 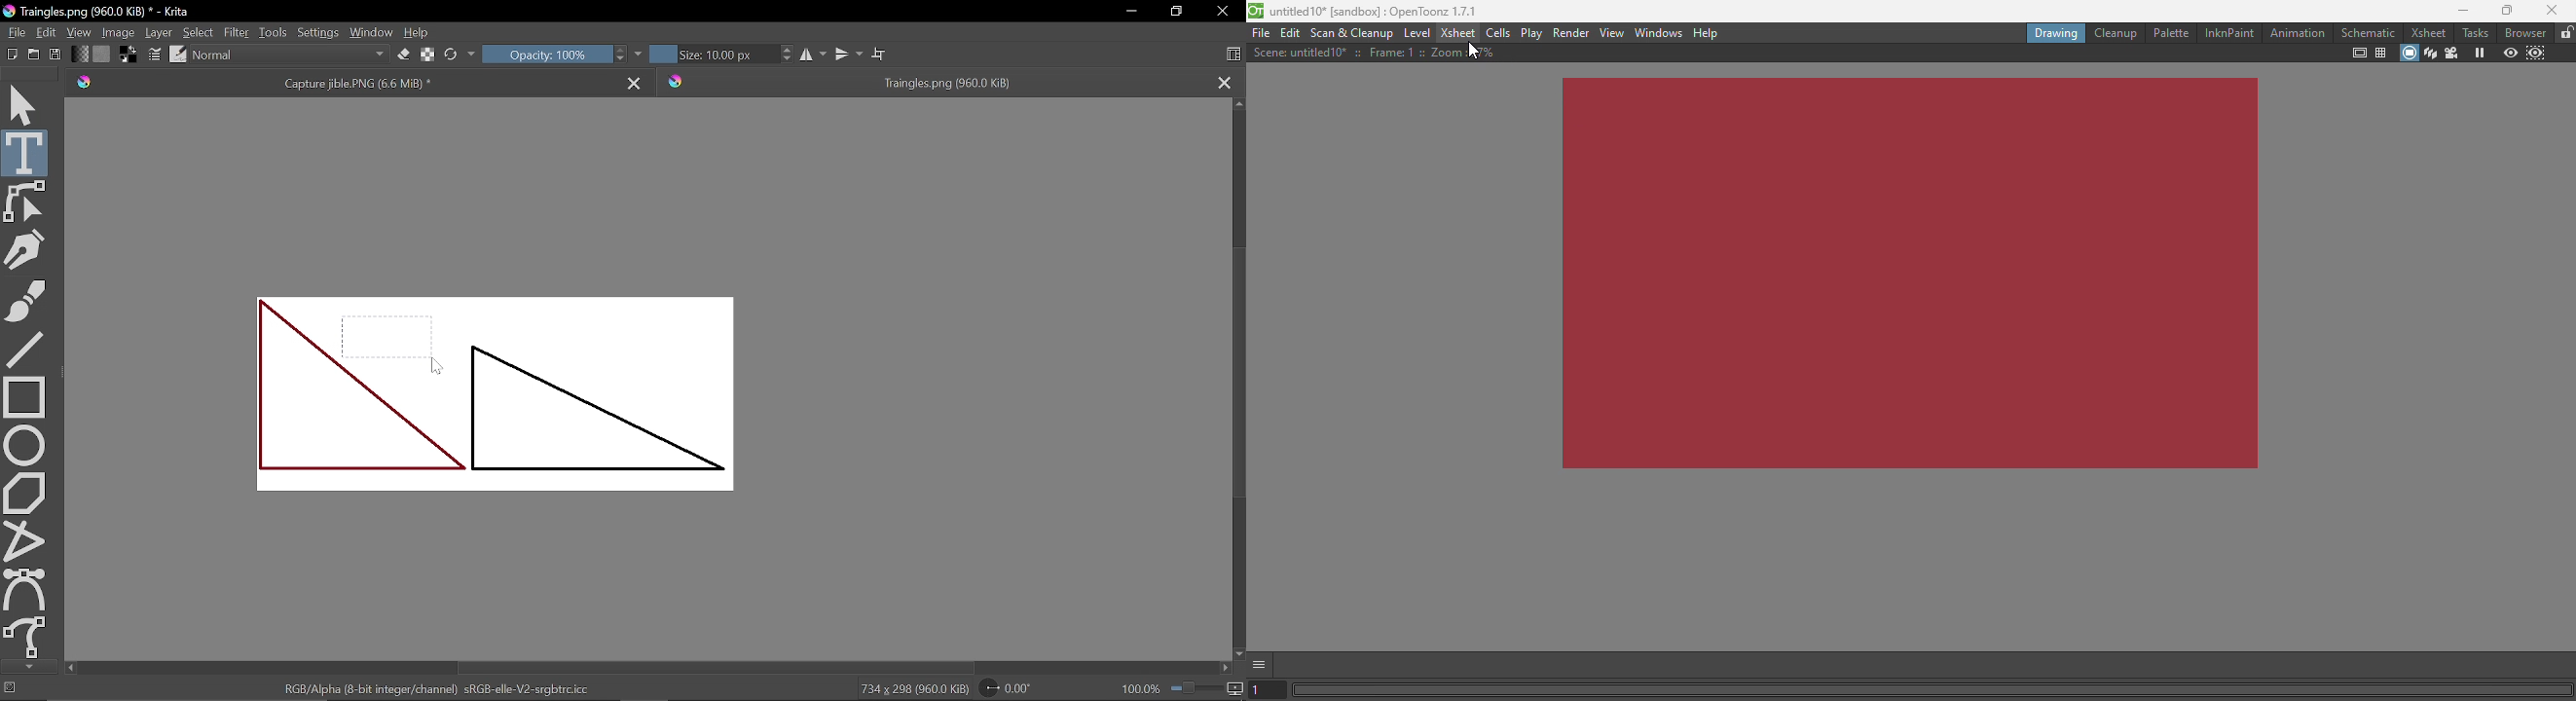 I want to click on vertical mirror tool, so click(x=848, y=55).